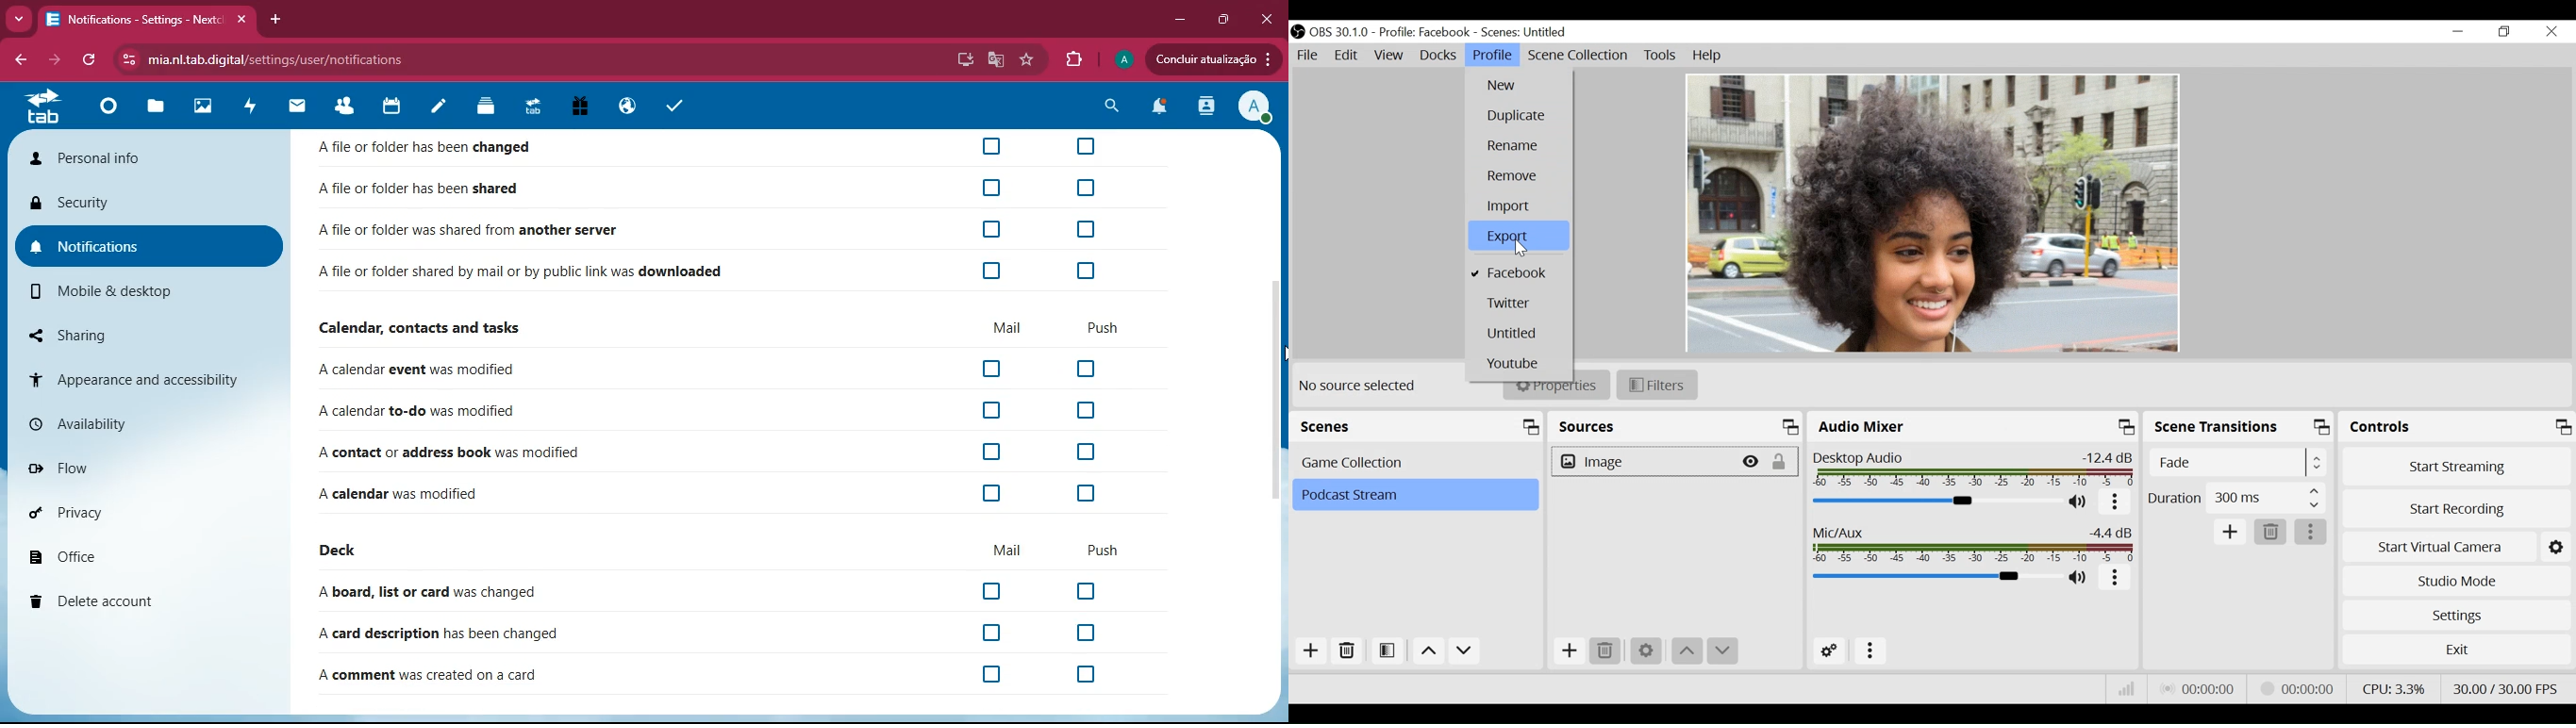  What do you see at coordinates (992, 630) in the screenshot?
I see `off` at bounding box center [992, 630].